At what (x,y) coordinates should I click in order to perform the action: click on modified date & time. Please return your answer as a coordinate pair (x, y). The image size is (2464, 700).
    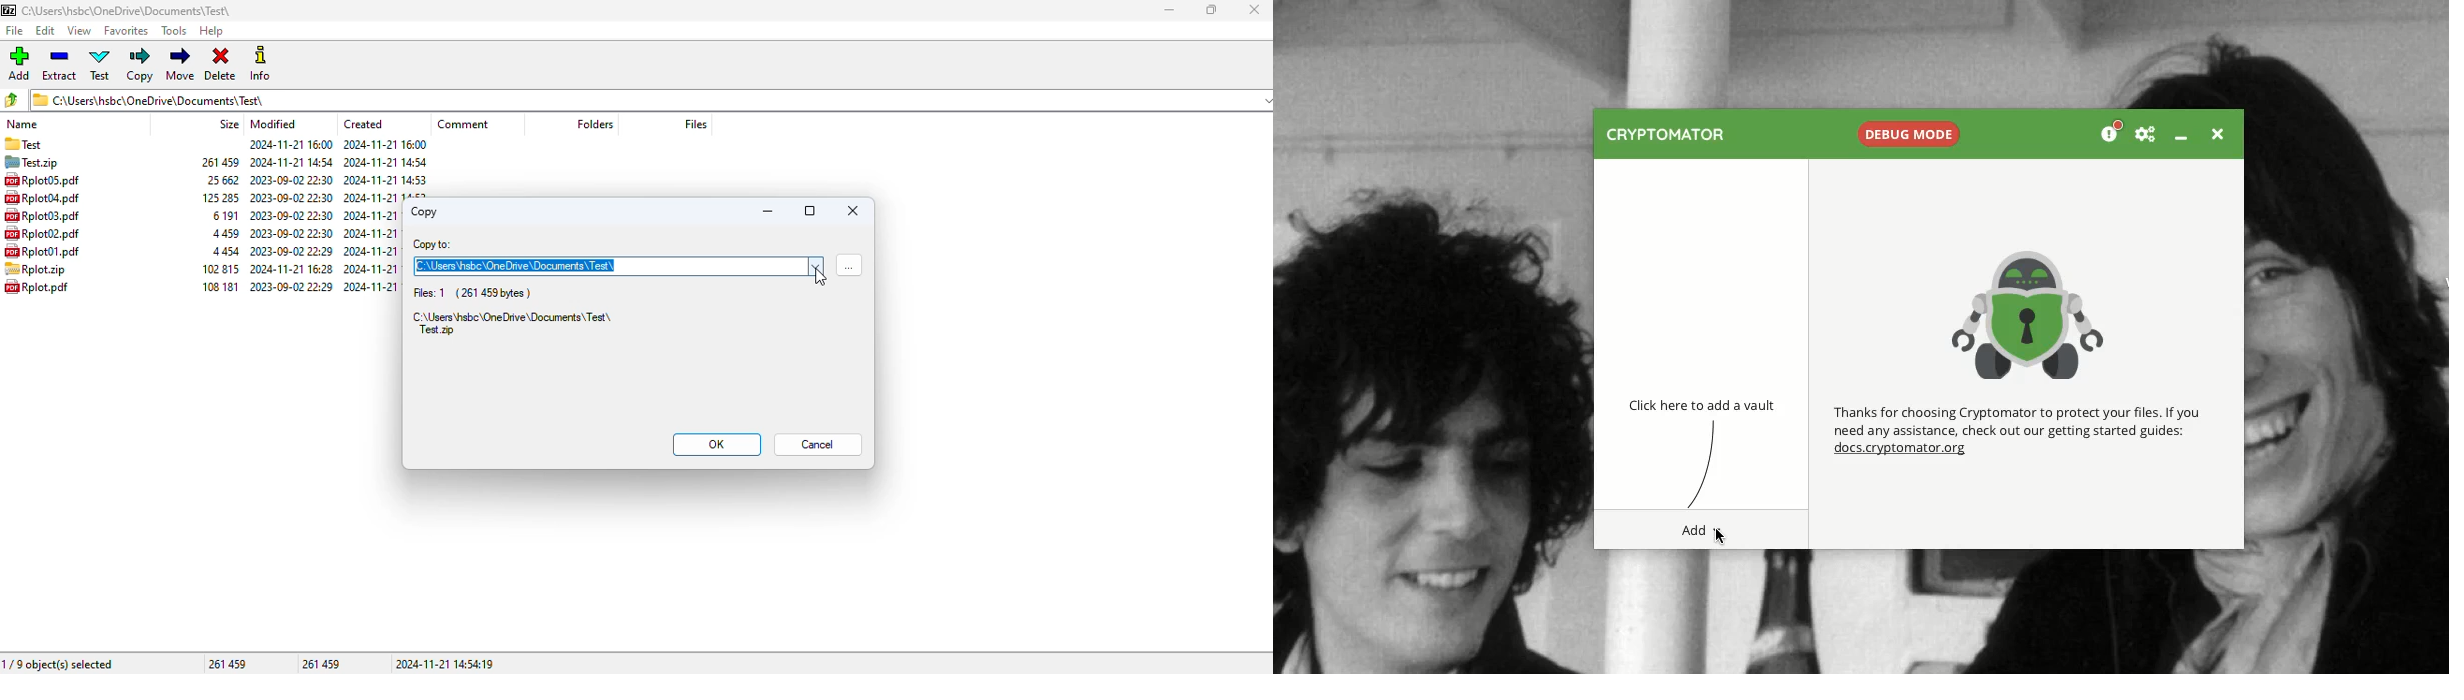
    Looking at the image, I should click on (291, 180).